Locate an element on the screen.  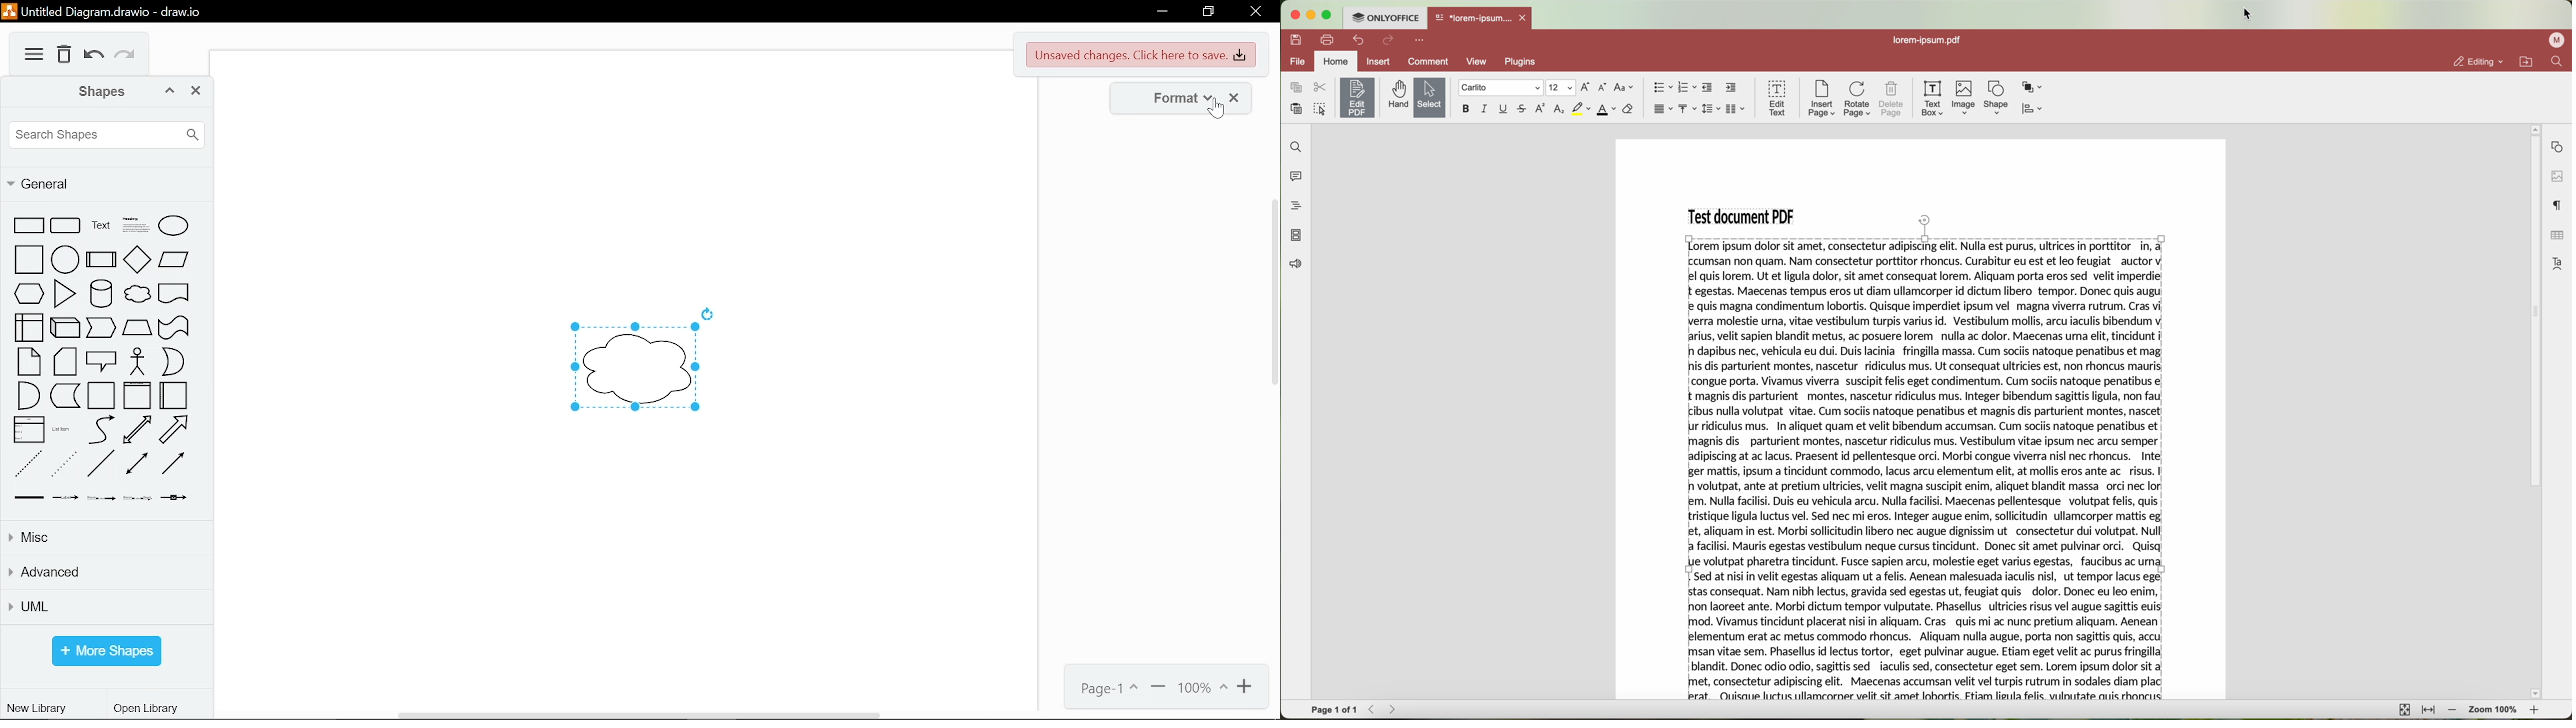
search shapes is located at coordinates (110, 135).